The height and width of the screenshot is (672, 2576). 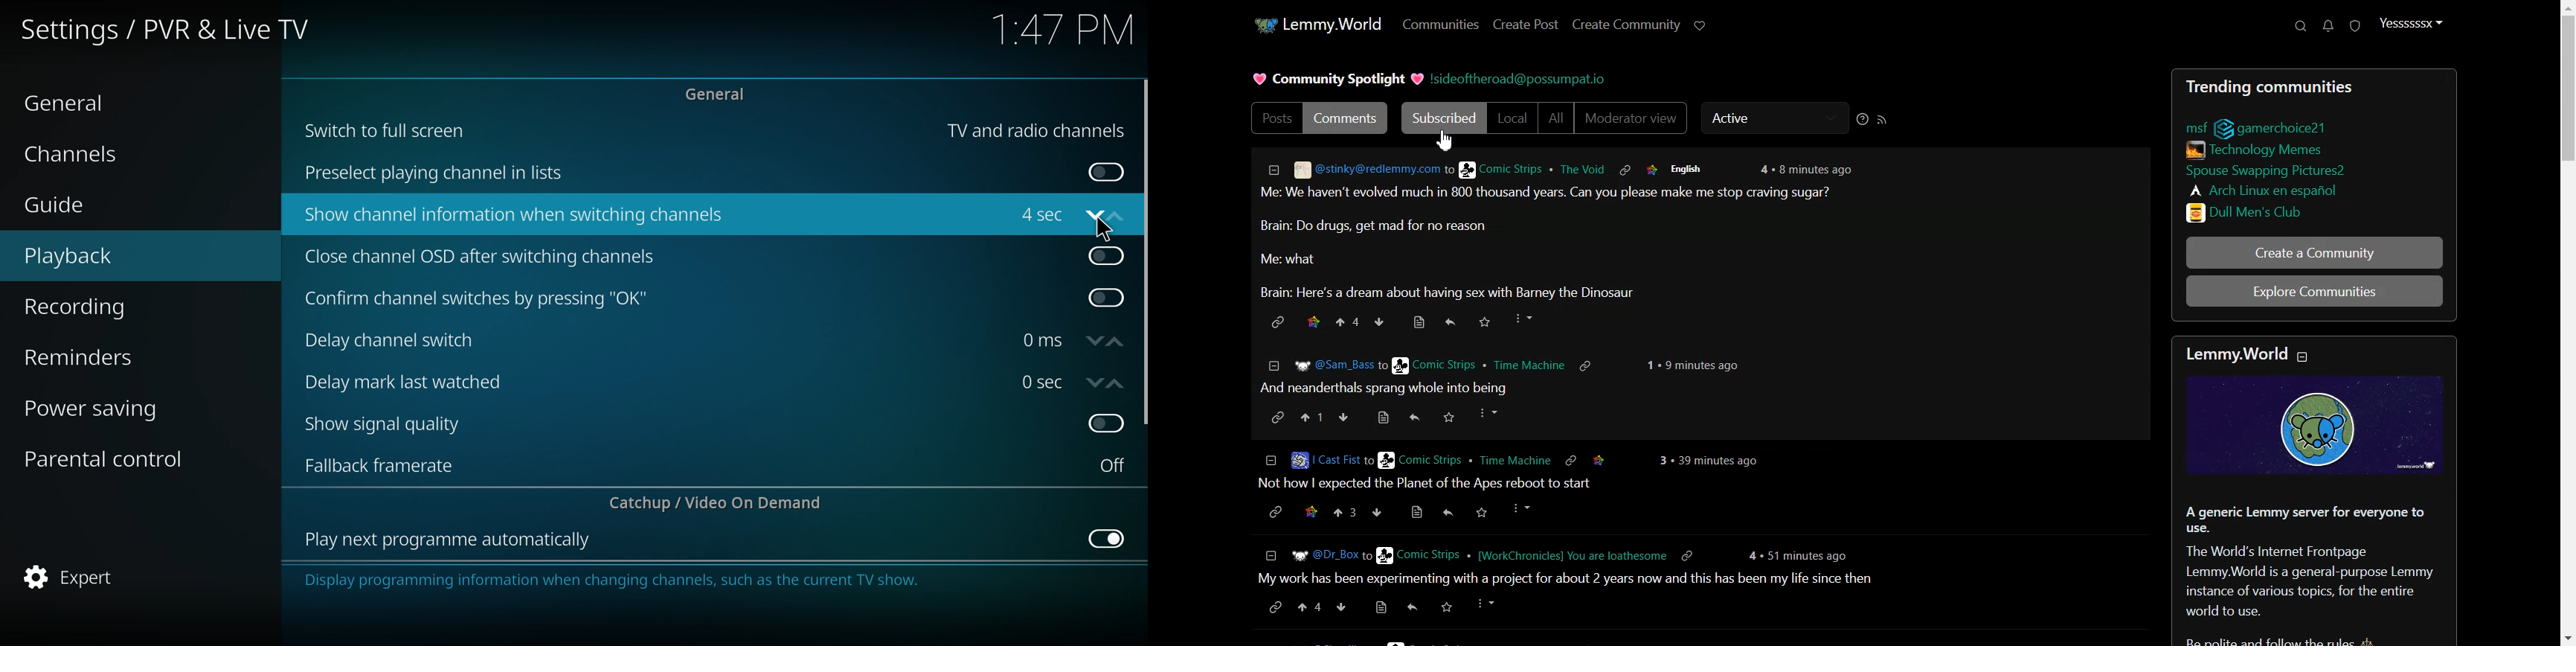 I want to click on Profile, so click(x=2410, y=23).